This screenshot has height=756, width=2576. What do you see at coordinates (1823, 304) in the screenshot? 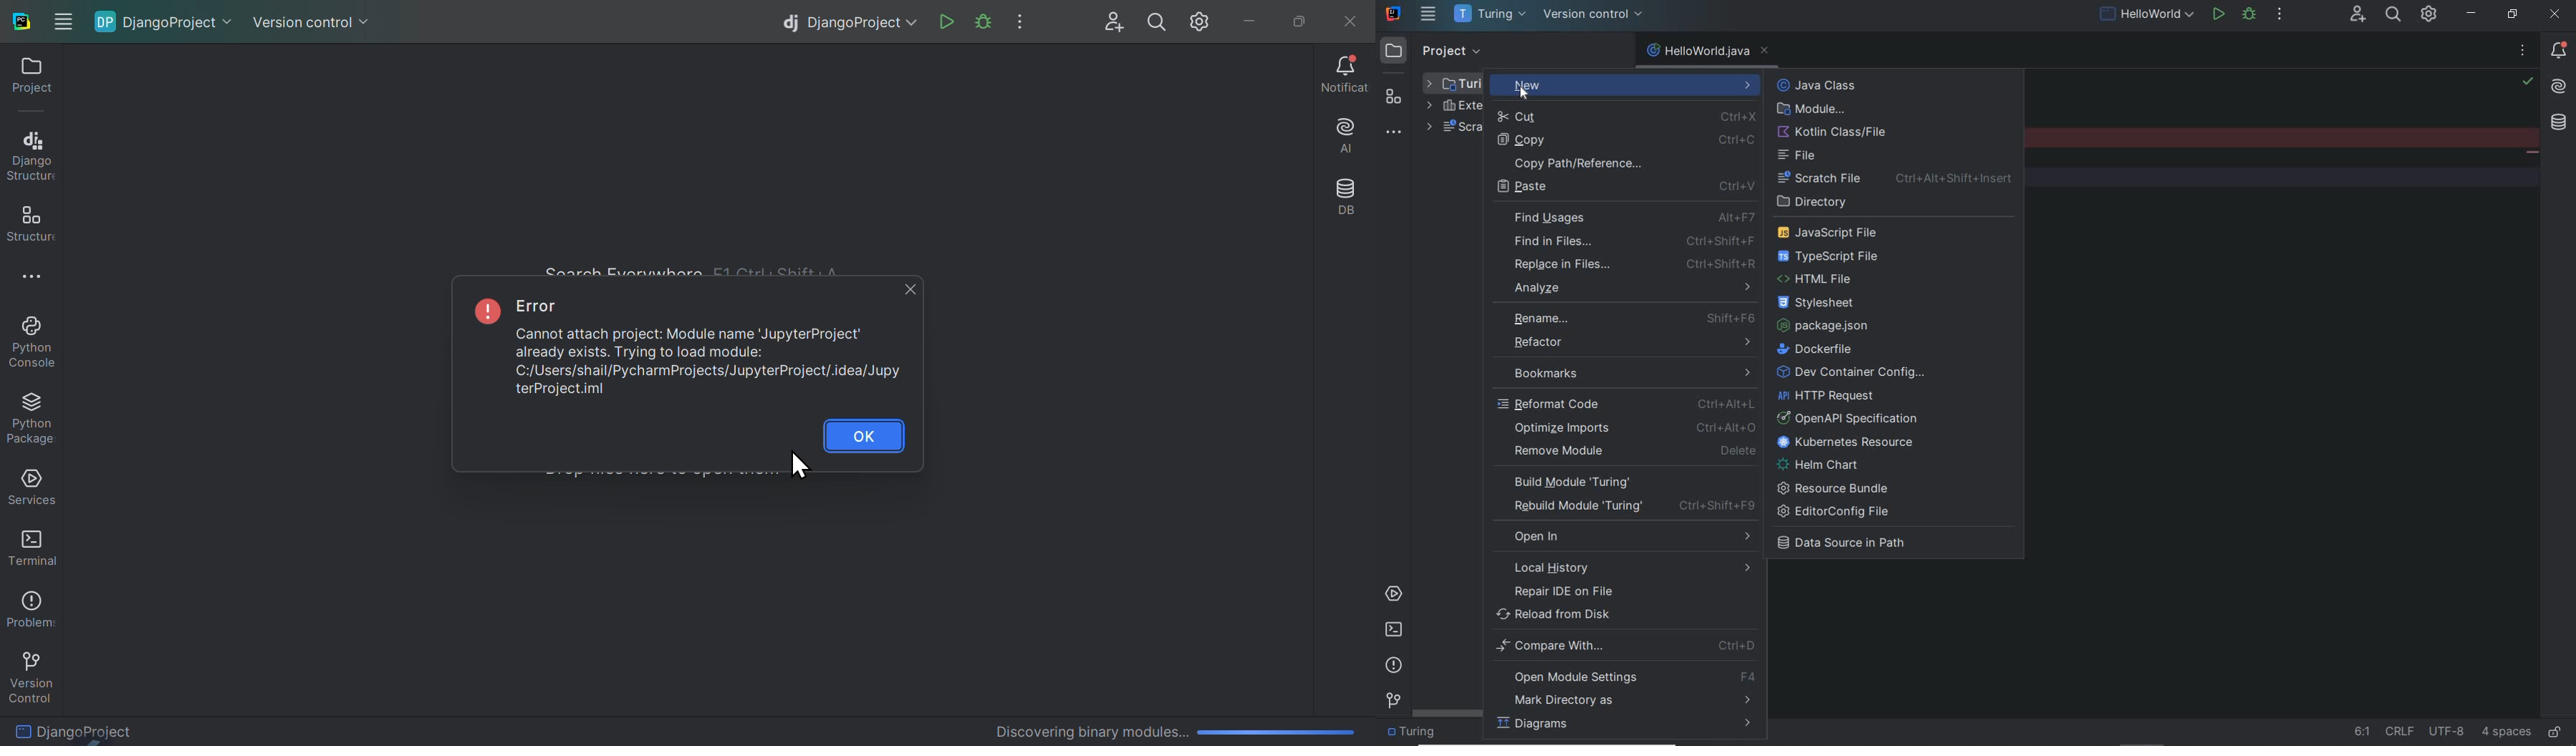
I see `StyleSheet` at bounding box center [1823, 304].